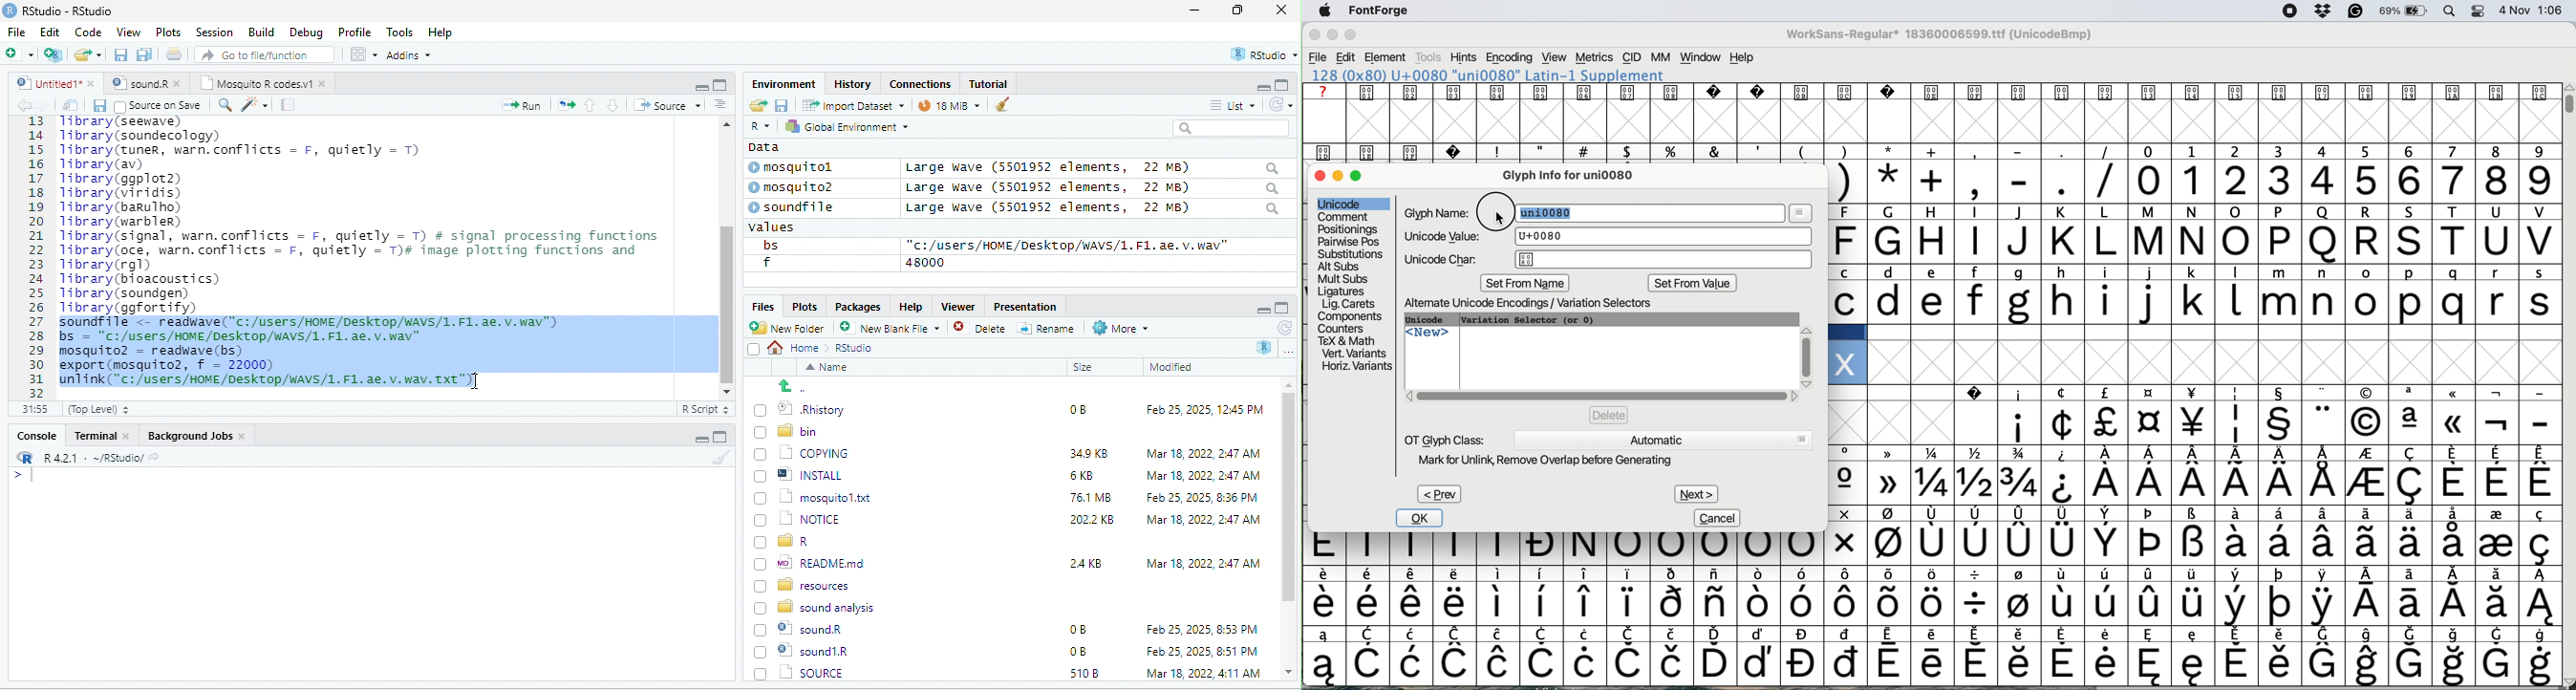 The image size is (2576, 700). I want to click on Feb 25, 2025, 8:51 PM, so click(1203, 630).